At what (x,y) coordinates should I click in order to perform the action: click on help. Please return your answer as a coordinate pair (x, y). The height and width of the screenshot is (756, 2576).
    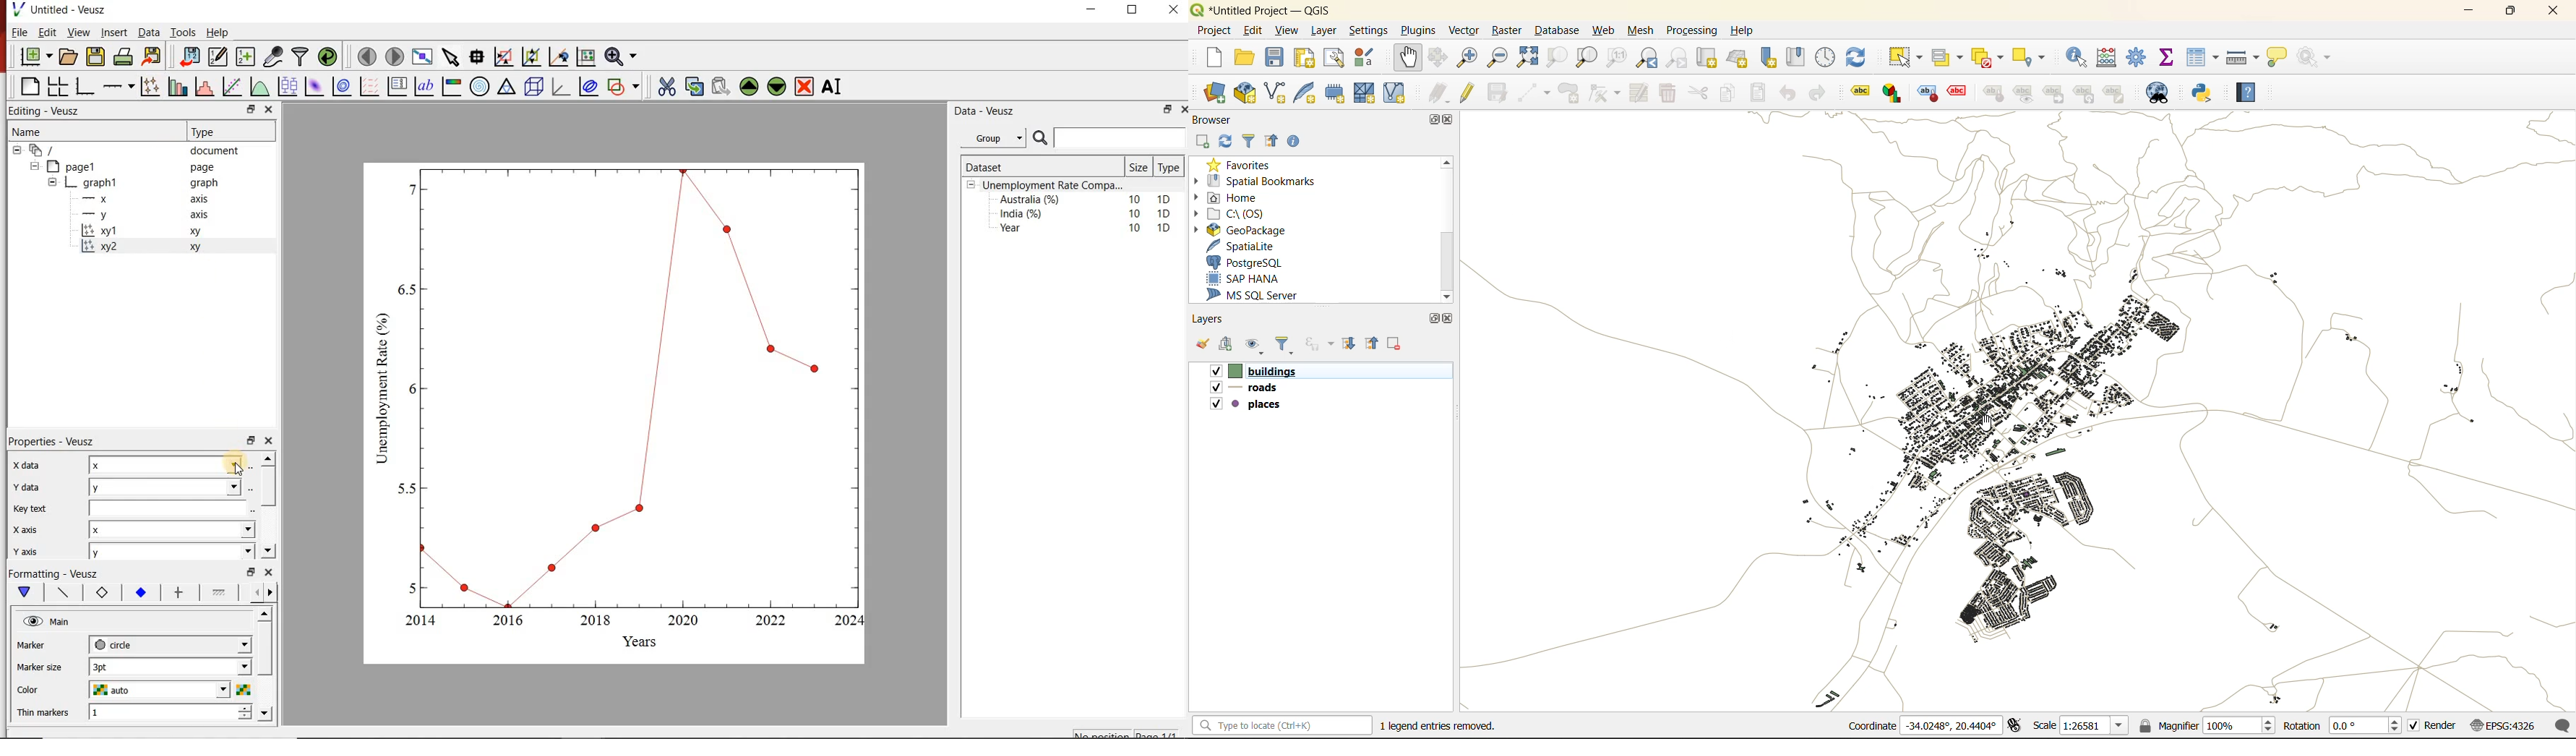
    Looking at the image, I should click on (2254, 93).